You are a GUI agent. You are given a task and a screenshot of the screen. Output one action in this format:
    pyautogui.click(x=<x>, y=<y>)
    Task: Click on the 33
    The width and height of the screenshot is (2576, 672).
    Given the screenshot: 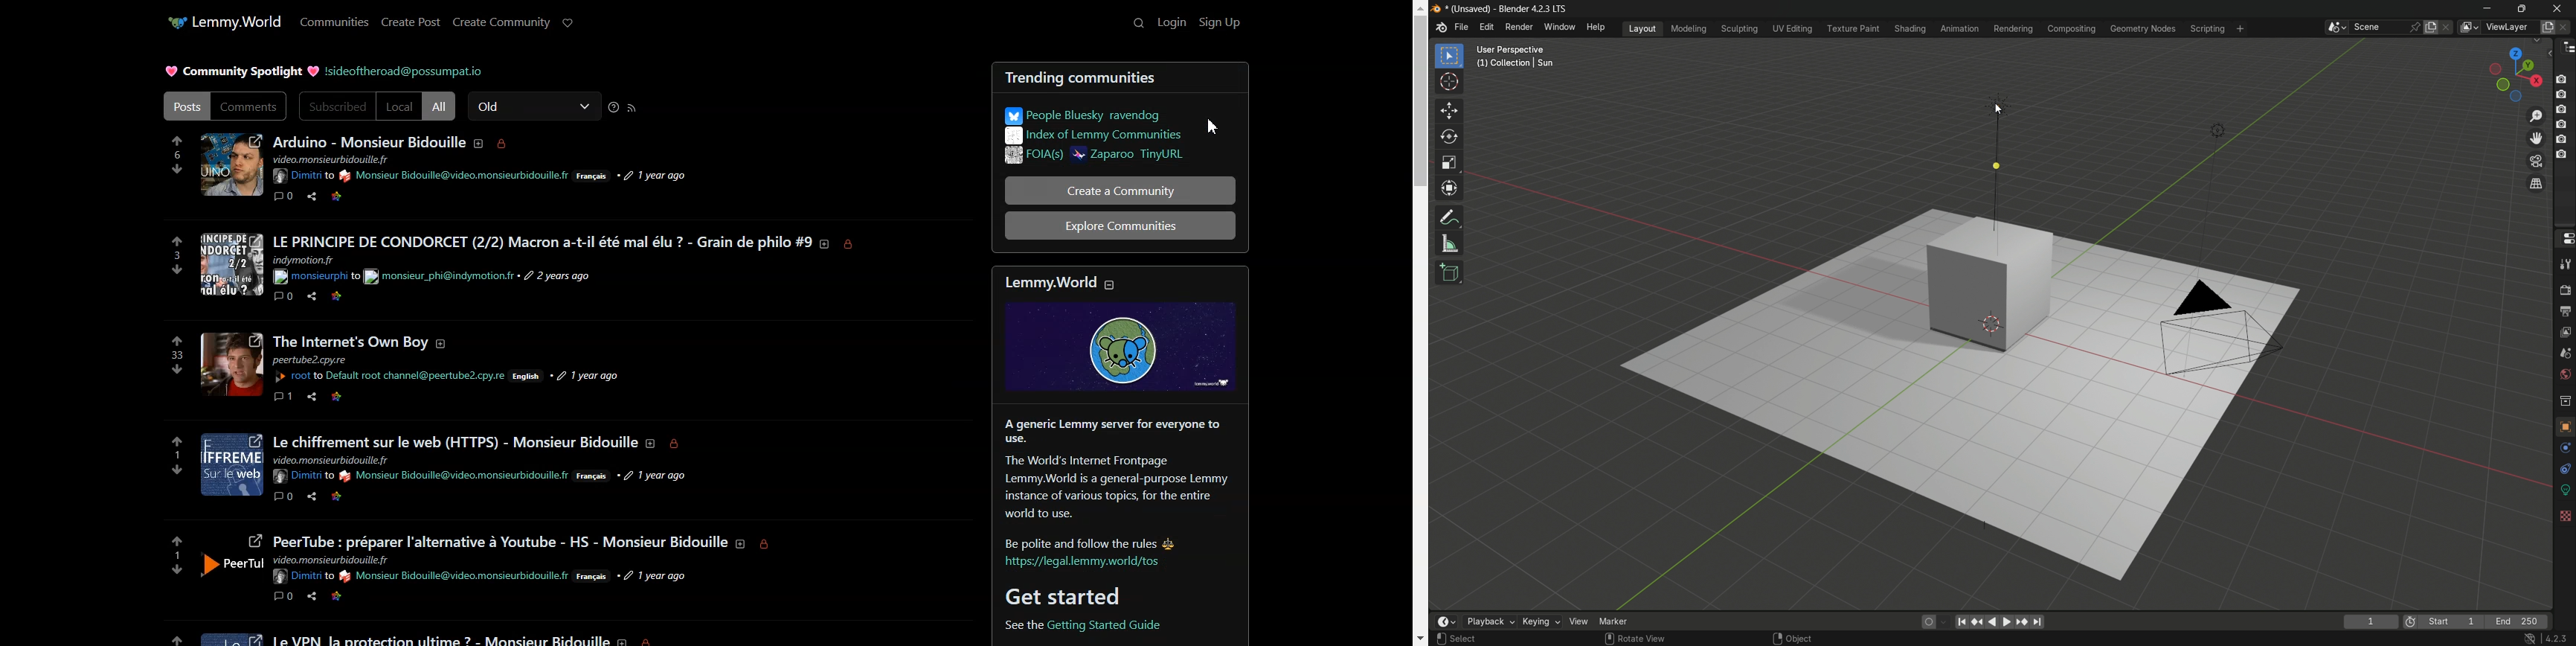 What is the action you would take?
    pyautogui.click(x=173, y=356)
    